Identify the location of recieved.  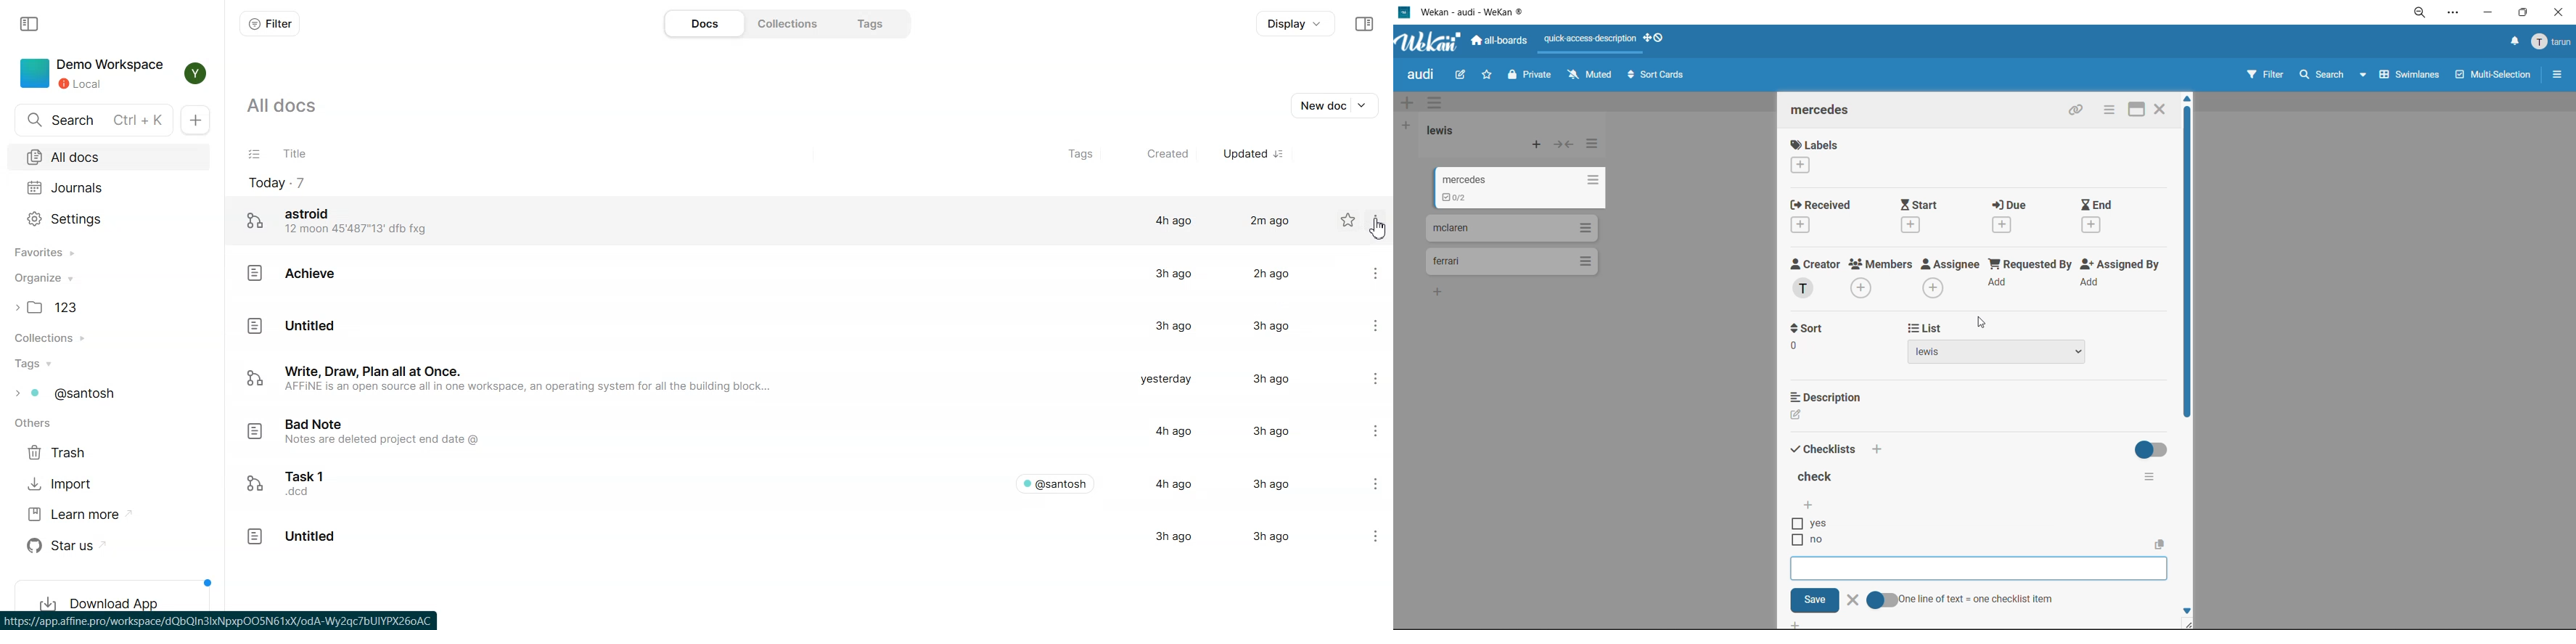
(1822, 218).